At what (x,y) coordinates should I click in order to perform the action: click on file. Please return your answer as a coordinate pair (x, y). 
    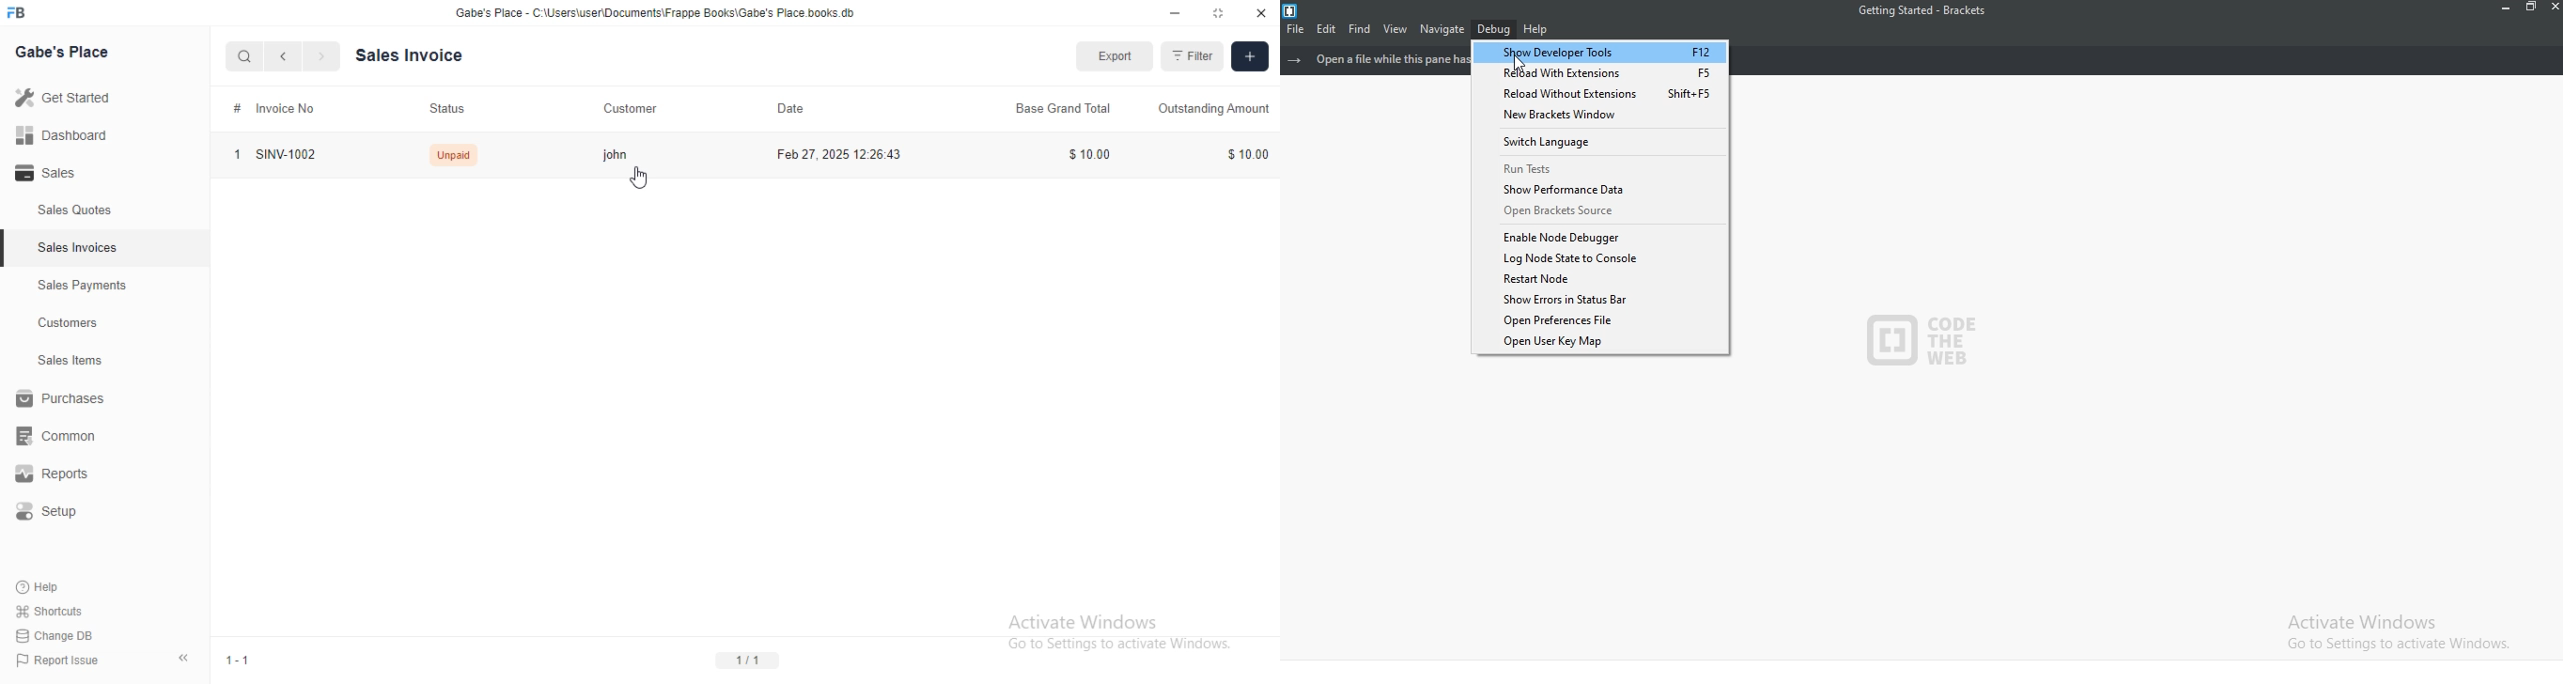
    Looking at the image, I should click on (1293, 28).